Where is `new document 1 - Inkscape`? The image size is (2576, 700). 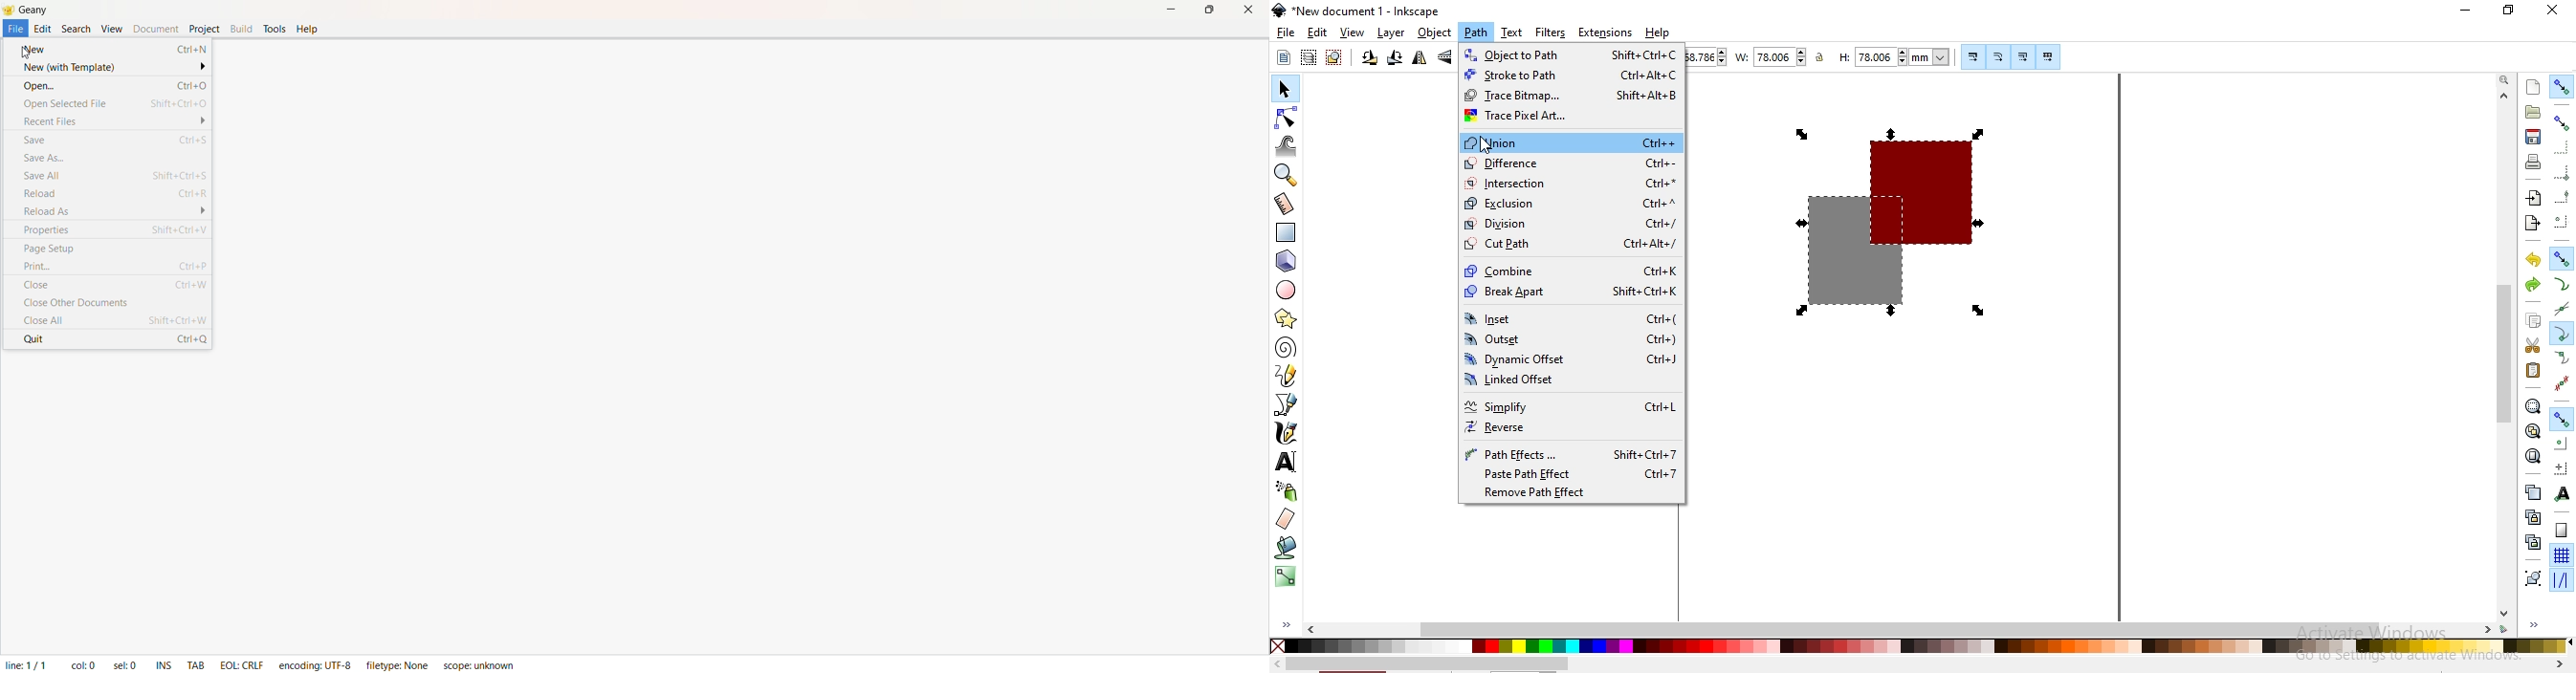 new document 1 - Inkscape is located at coordinates (1357, 11).